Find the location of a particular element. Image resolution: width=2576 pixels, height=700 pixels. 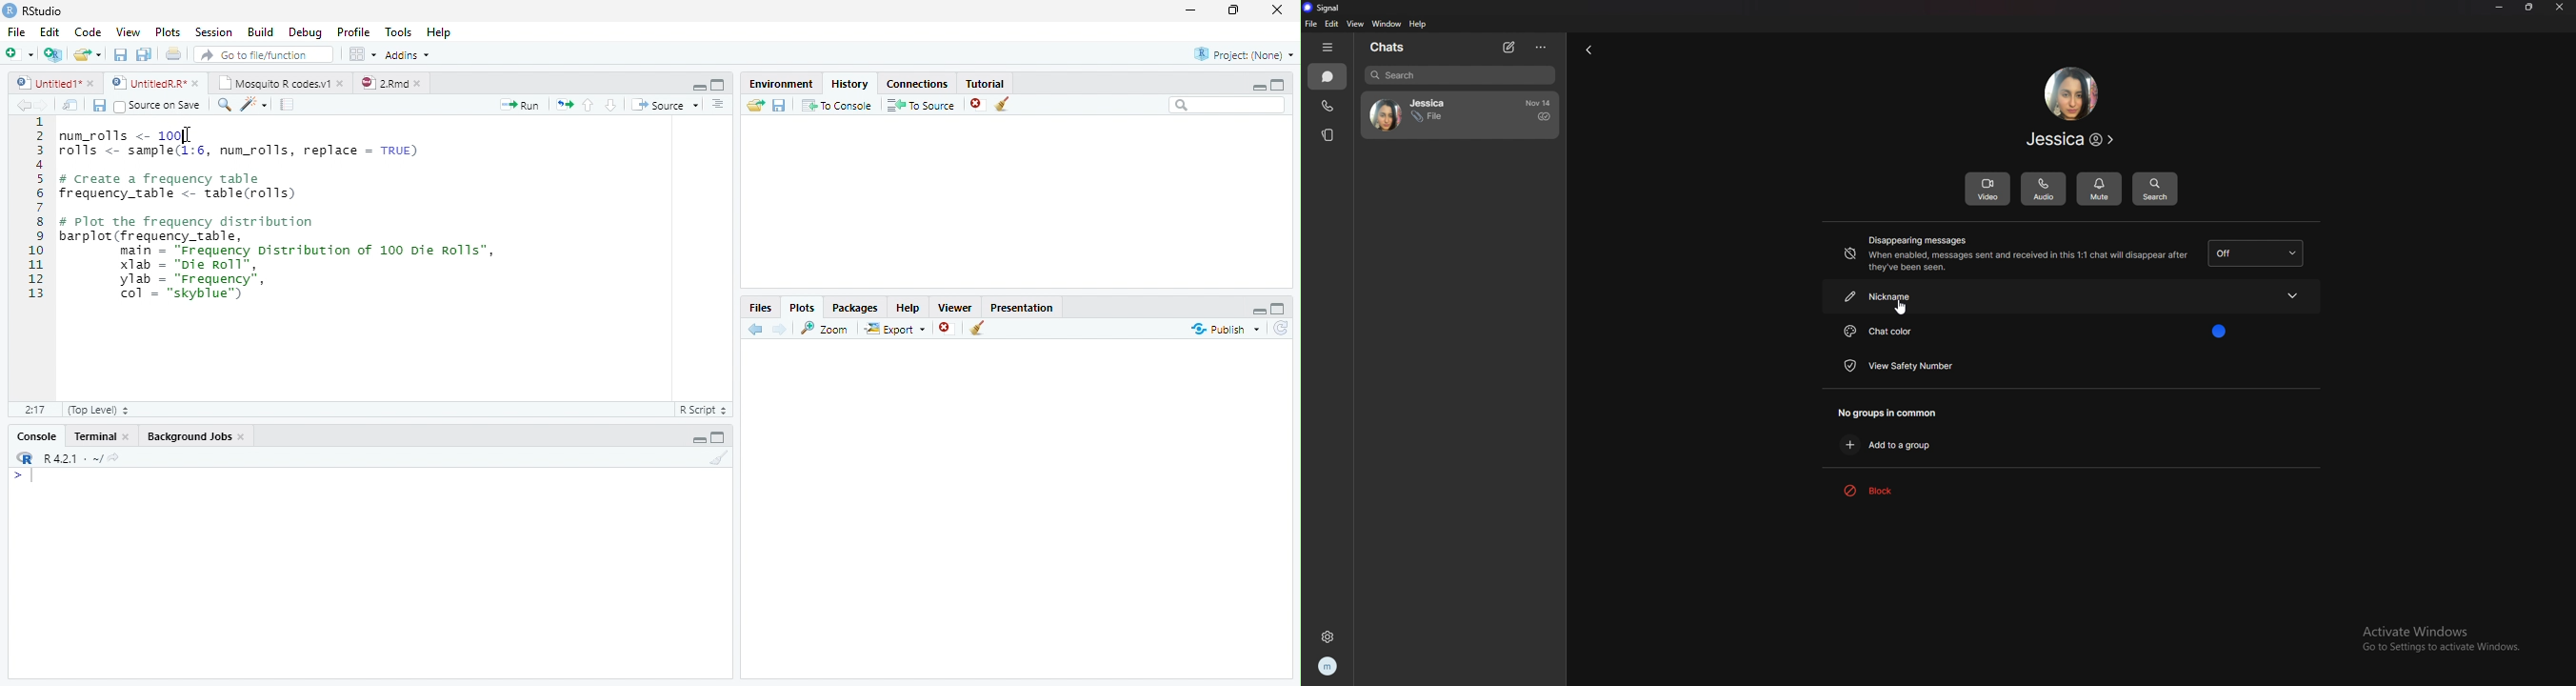

R R421 - ~/ is located at coordinates (66, 458).